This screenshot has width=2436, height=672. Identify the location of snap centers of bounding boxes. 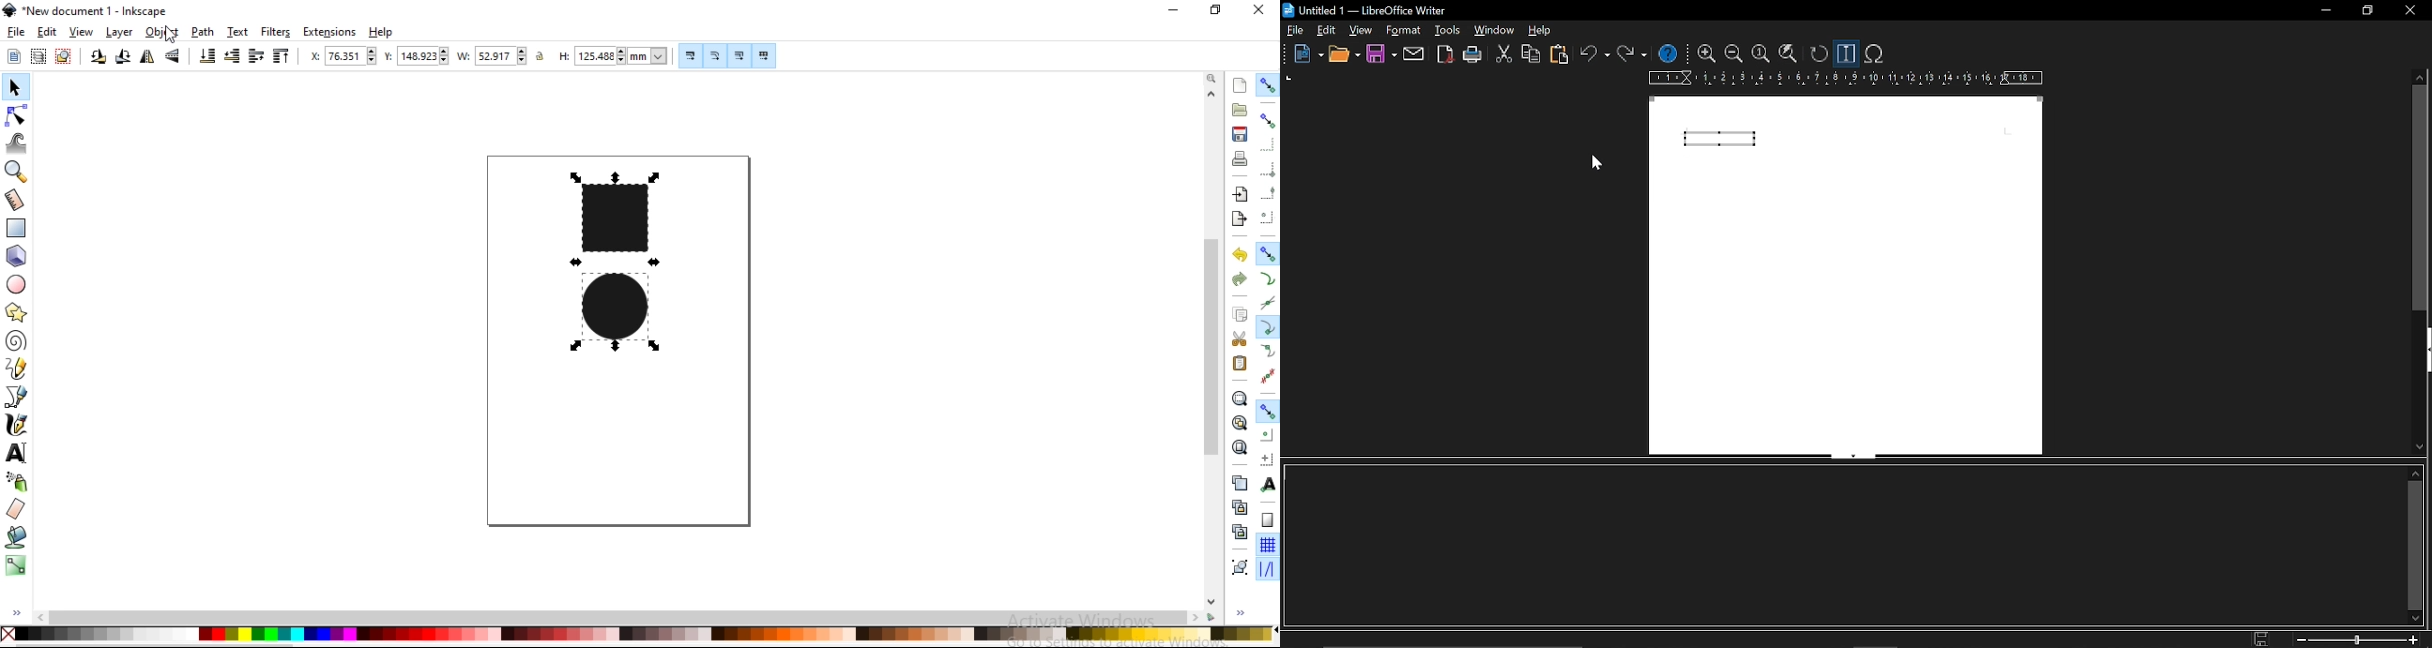
(1265, 216).